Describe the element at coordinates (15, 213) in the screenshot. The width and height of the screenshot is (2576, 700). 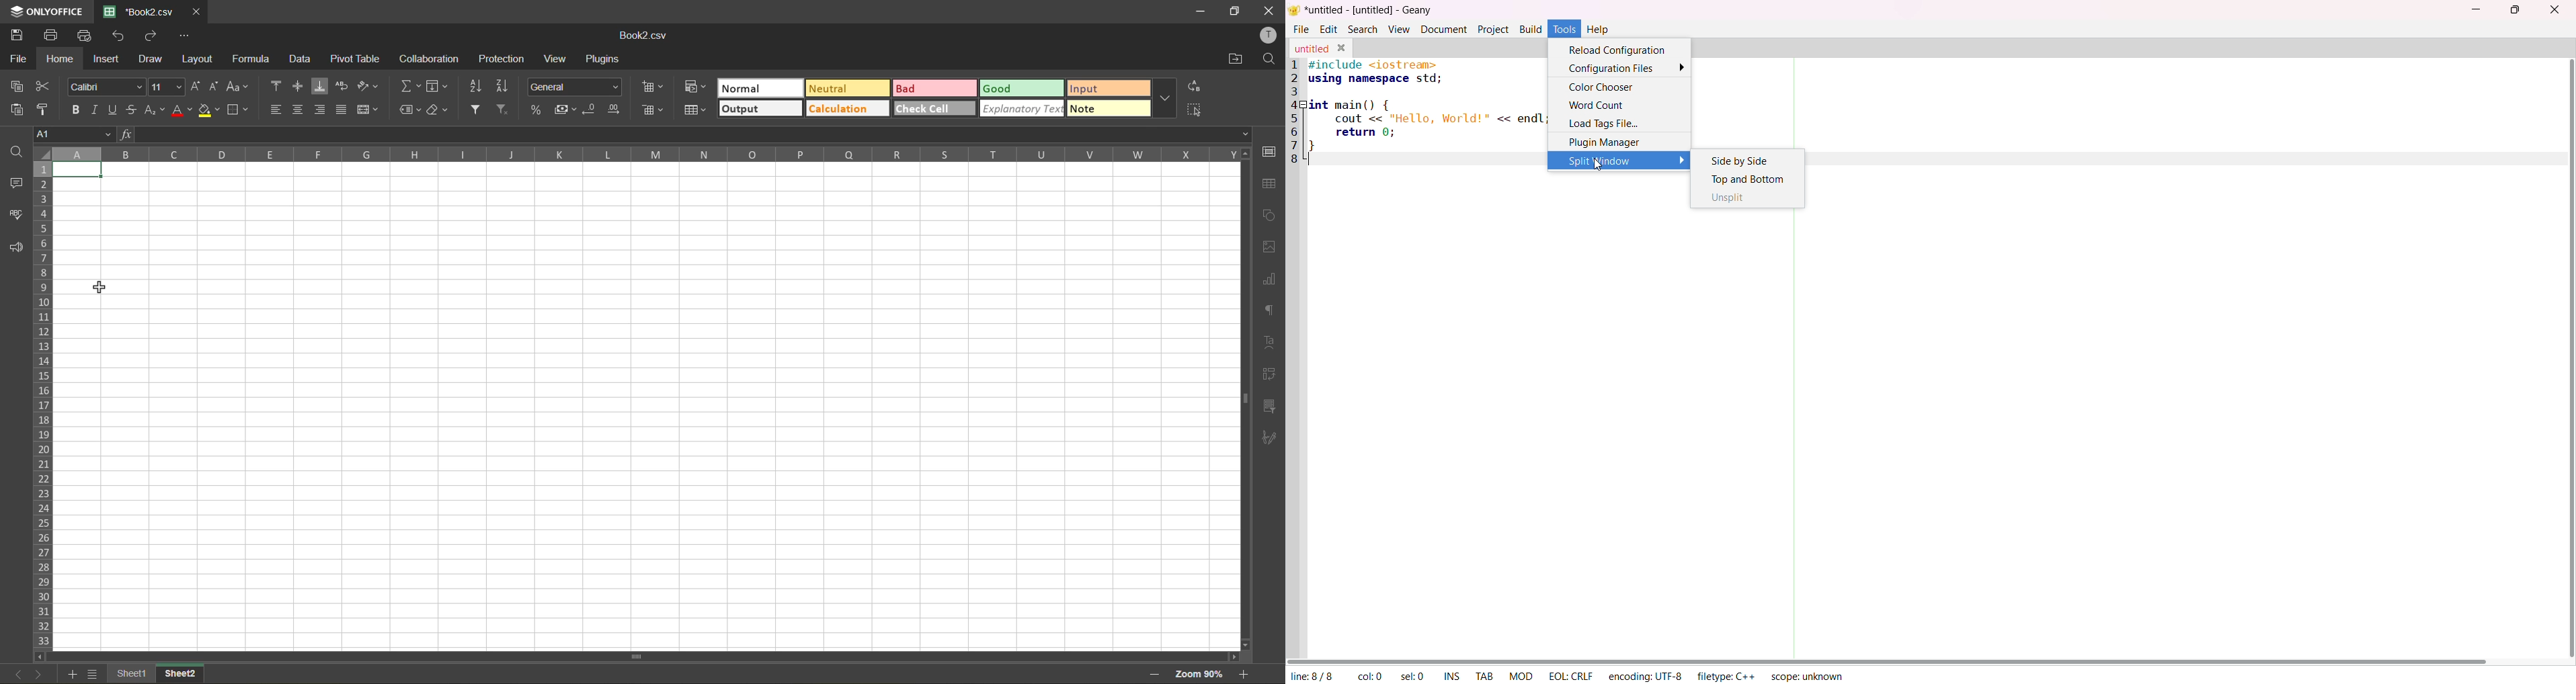
I see `spell check` at that location.